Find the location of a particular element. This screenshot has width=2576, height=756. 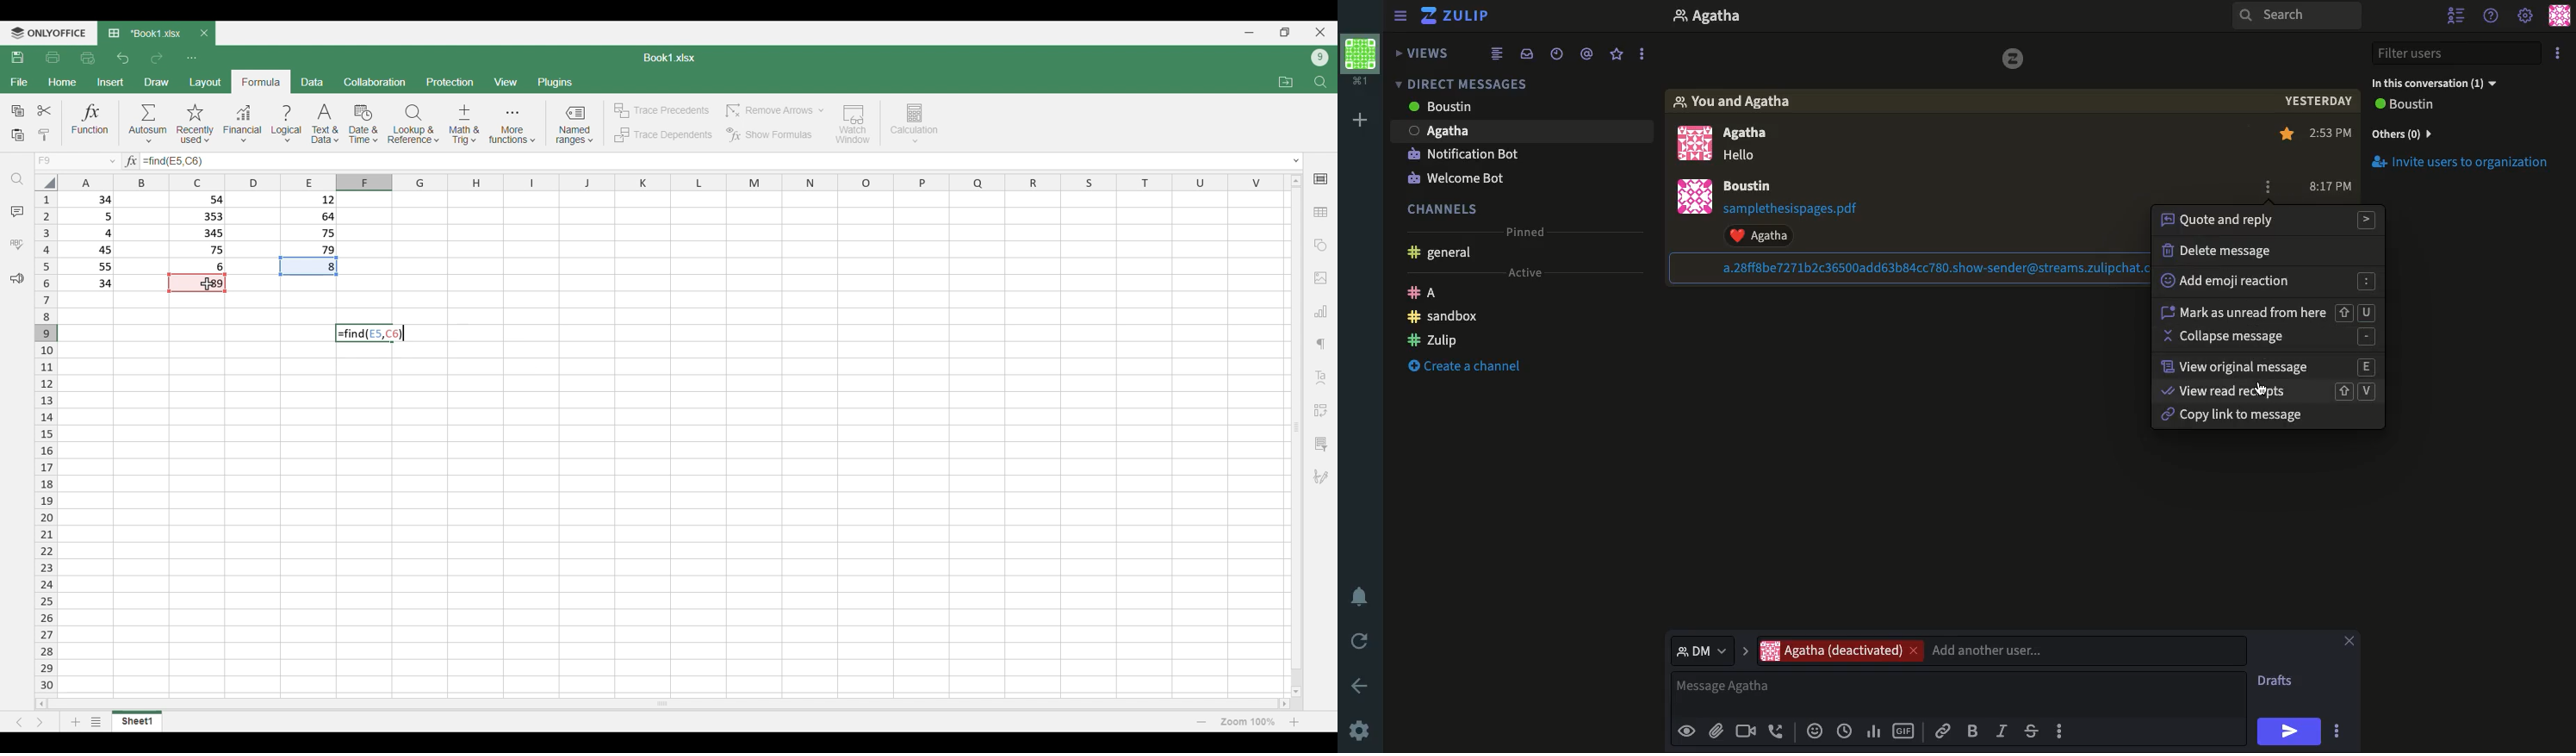

In this conversation is located at coordinates (2434, 84).